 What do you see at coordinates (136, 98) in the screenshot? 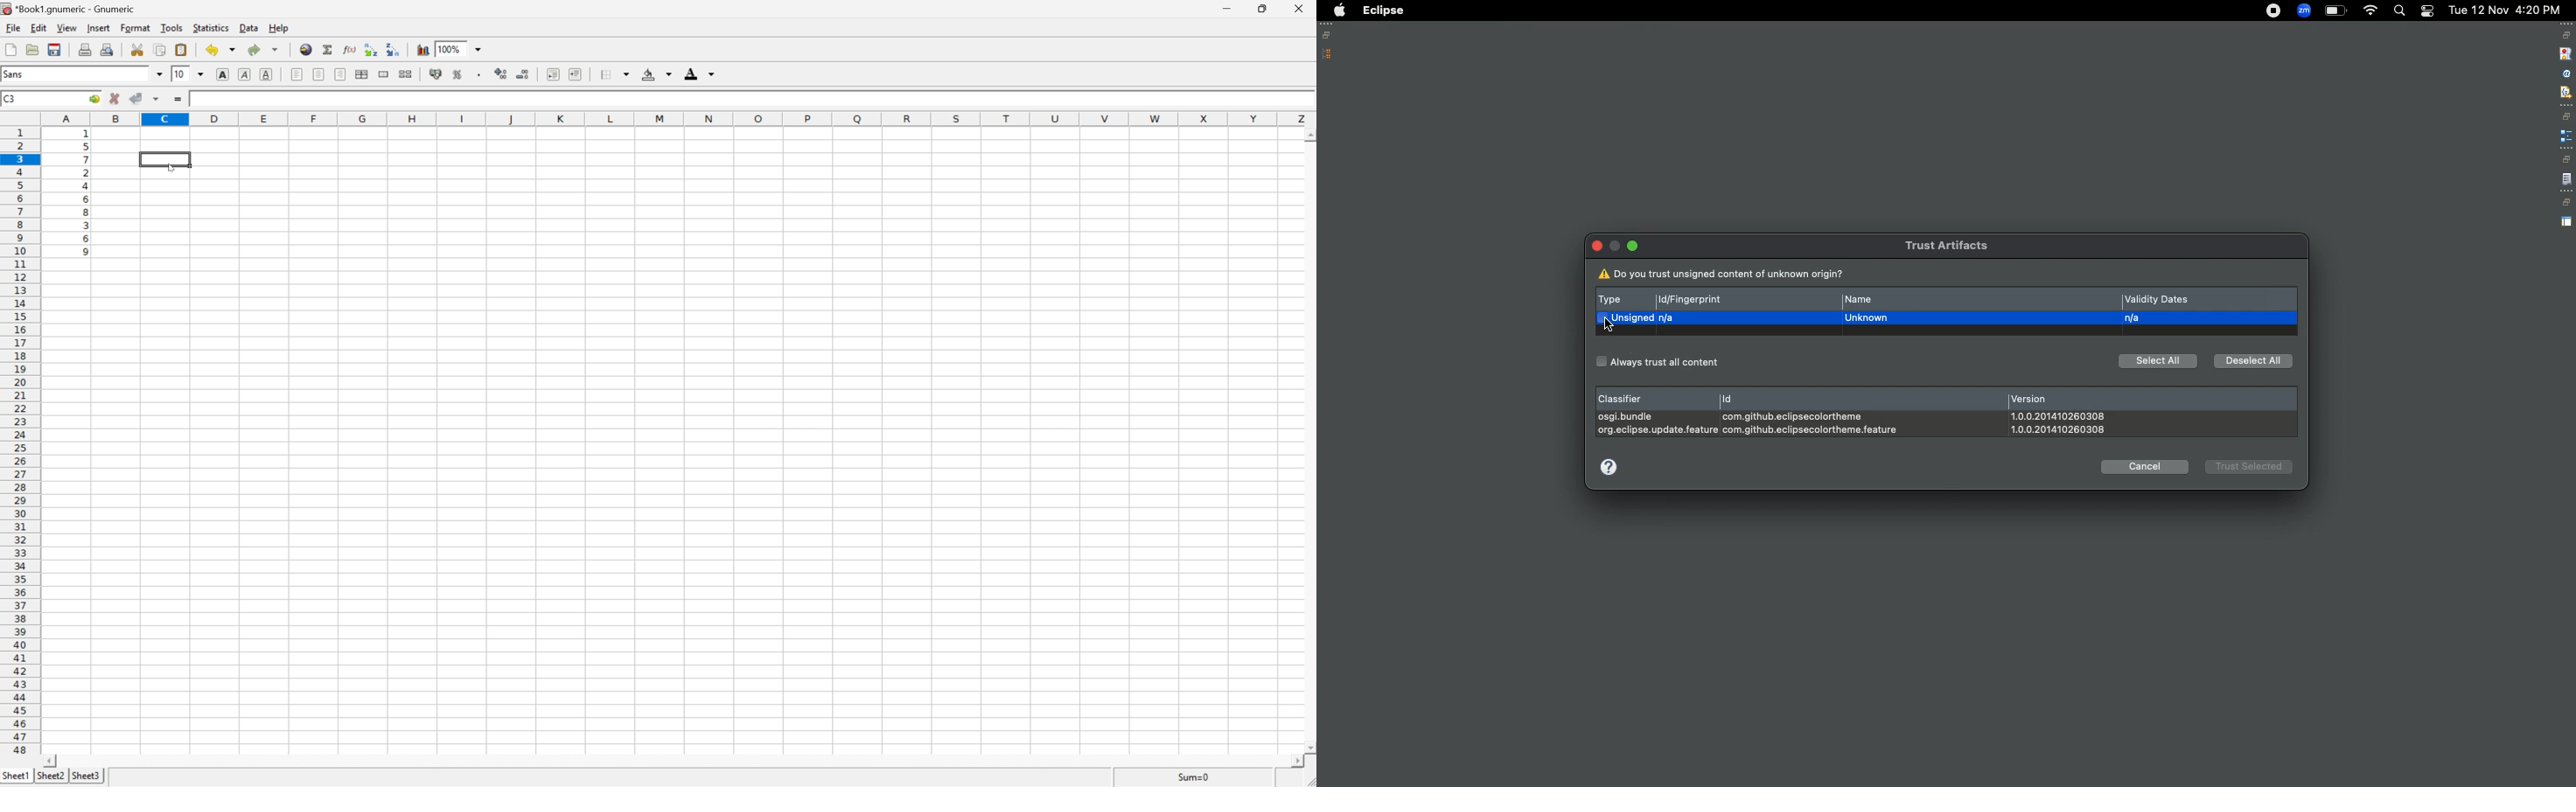
I see `accept changes` at bounding box center [136, 98].